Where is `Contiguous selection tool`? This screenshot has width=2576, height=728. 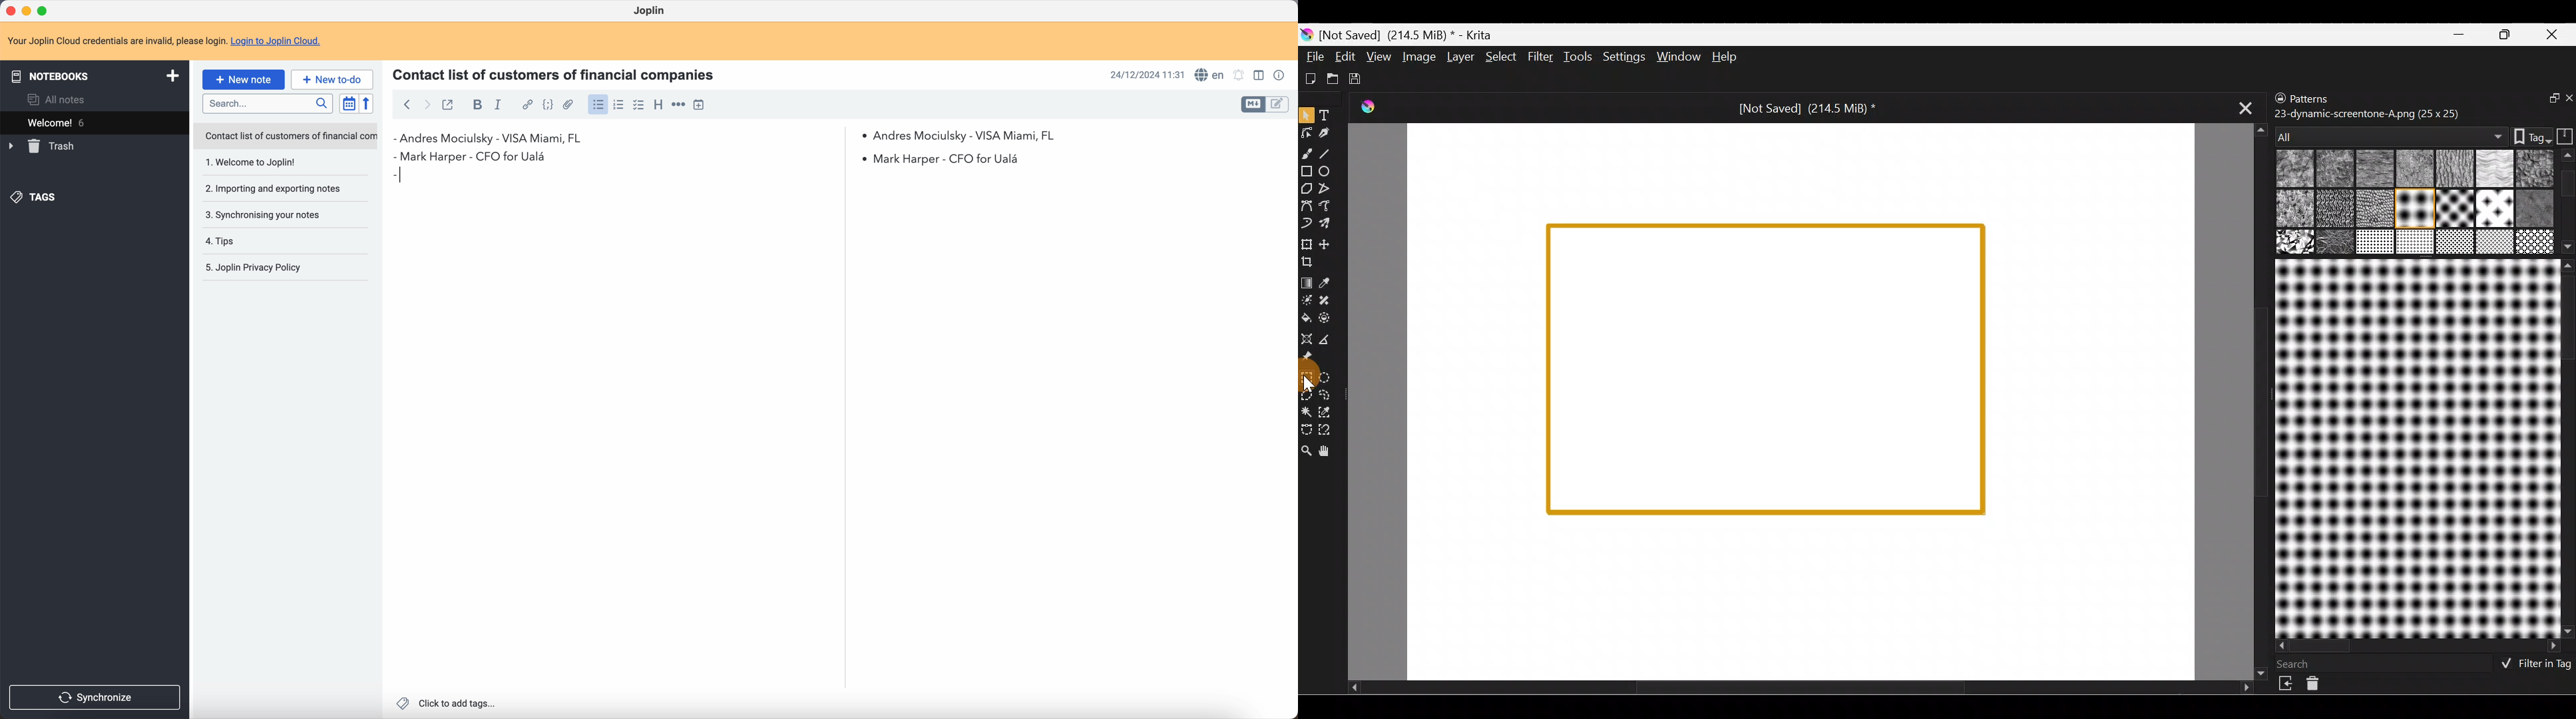
Contiguous selection tool is located at coordinates (1307, 413).